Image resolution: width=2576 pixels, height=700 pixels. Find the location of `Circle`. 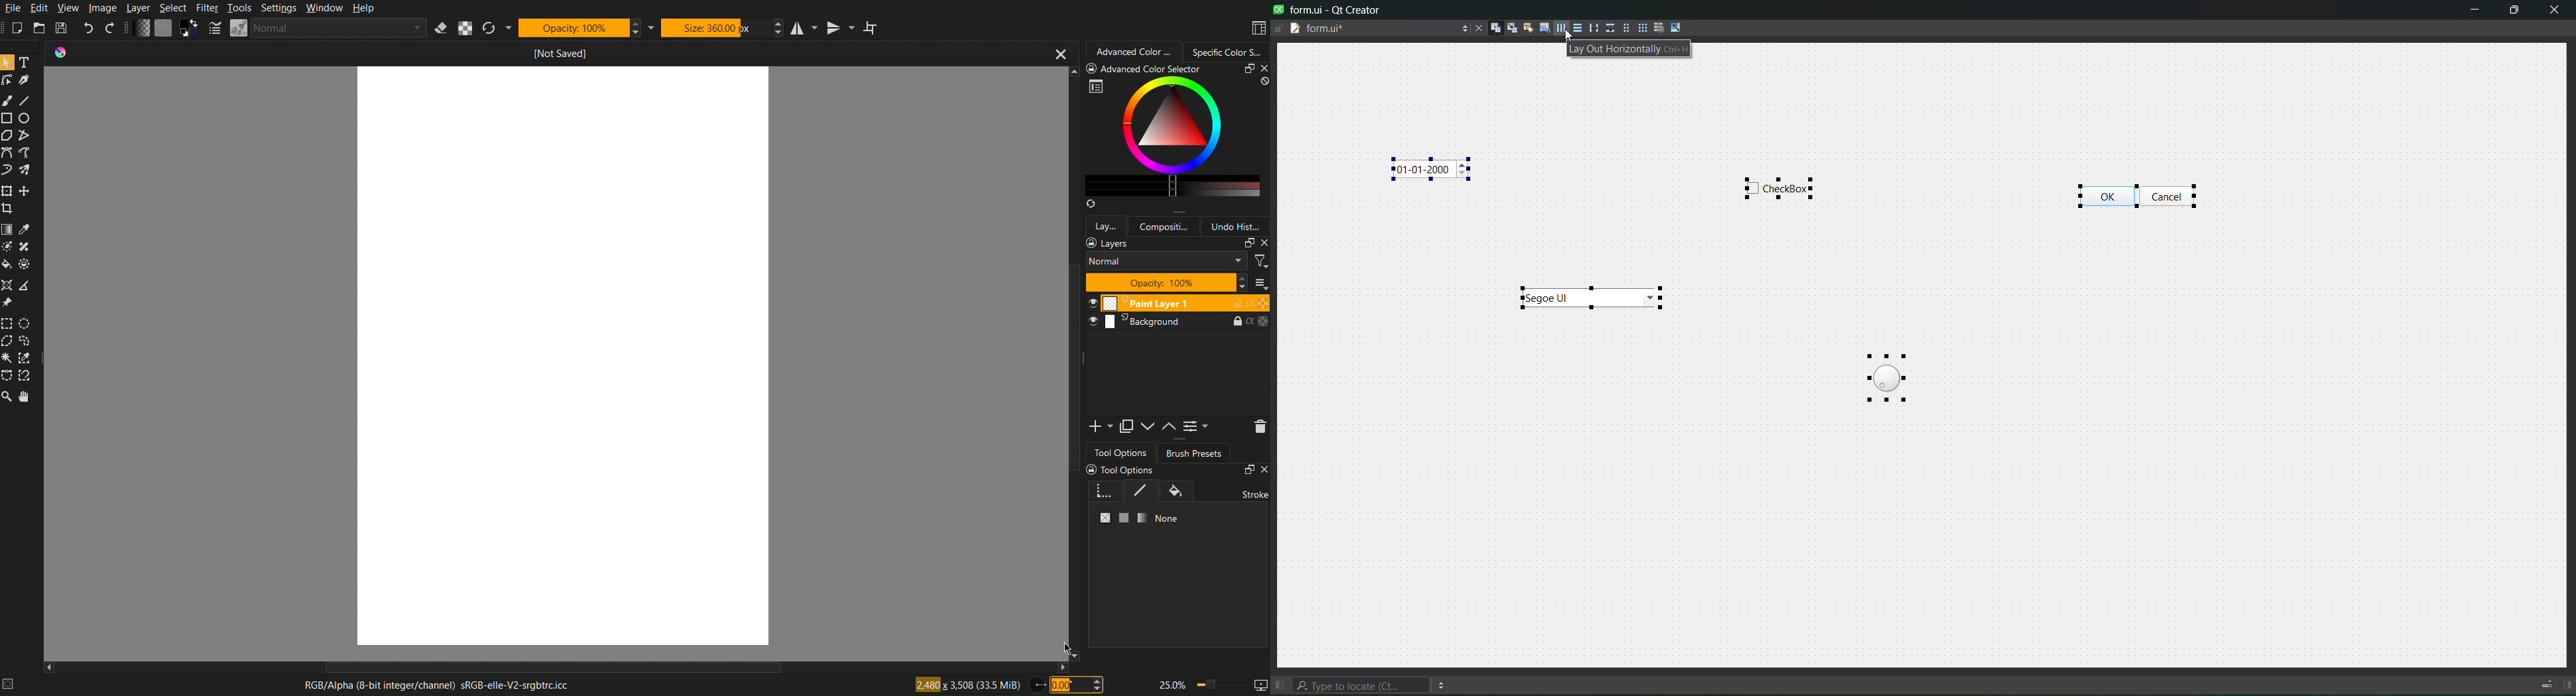

Circle is located at coordinates (25, 117).